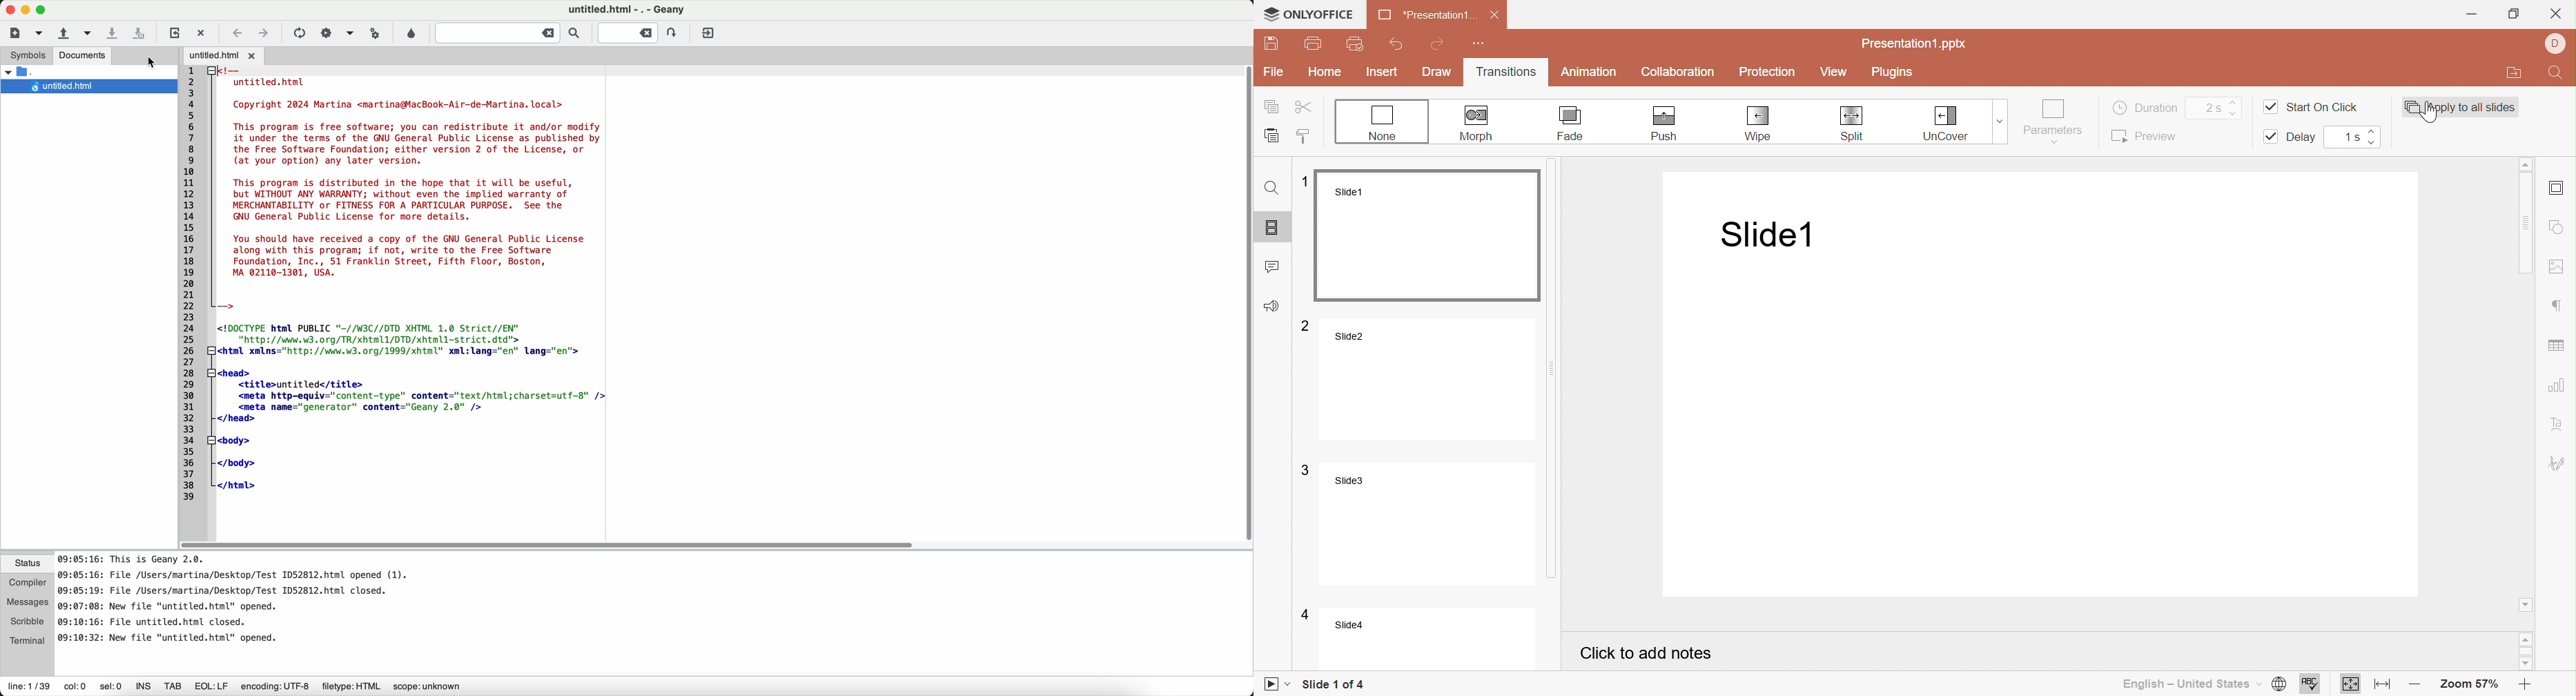 Image resolution: width=2576 pixels, height=700 pixels. Describe the element at coordinates (1434, 640) in the screenshot. I see `Slide4` at that location.